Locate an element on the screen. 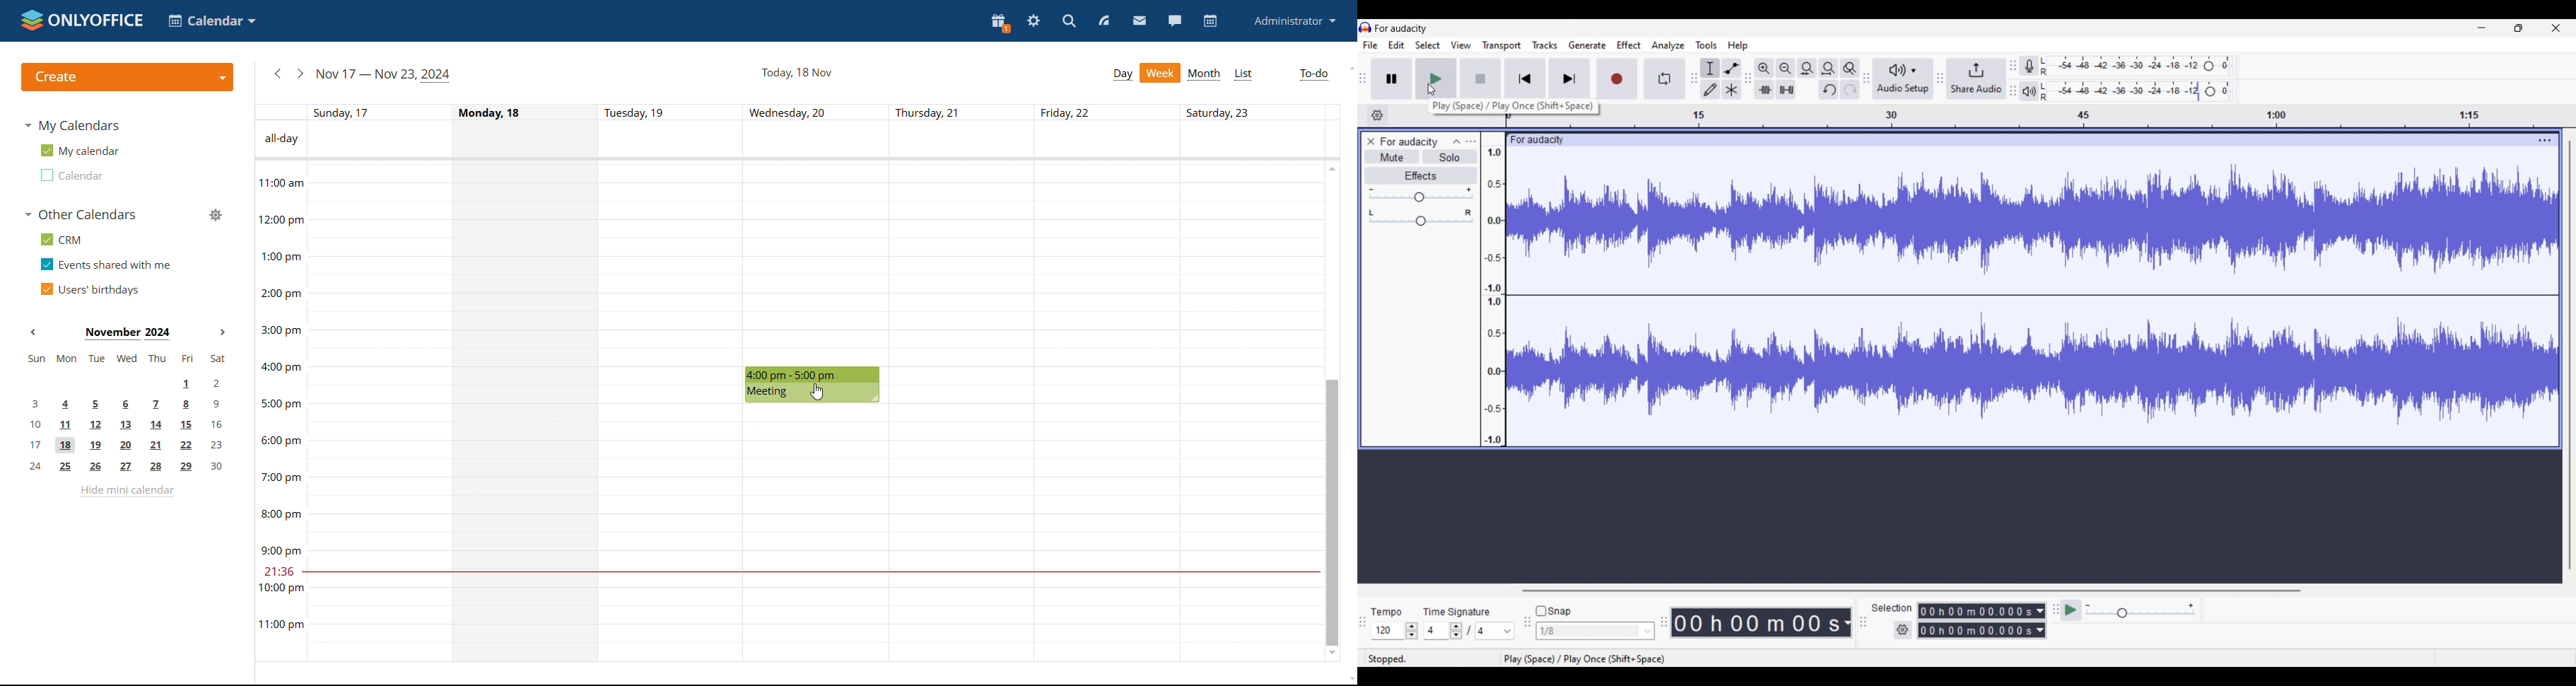  Project name is located at coordinates (1409, 142).